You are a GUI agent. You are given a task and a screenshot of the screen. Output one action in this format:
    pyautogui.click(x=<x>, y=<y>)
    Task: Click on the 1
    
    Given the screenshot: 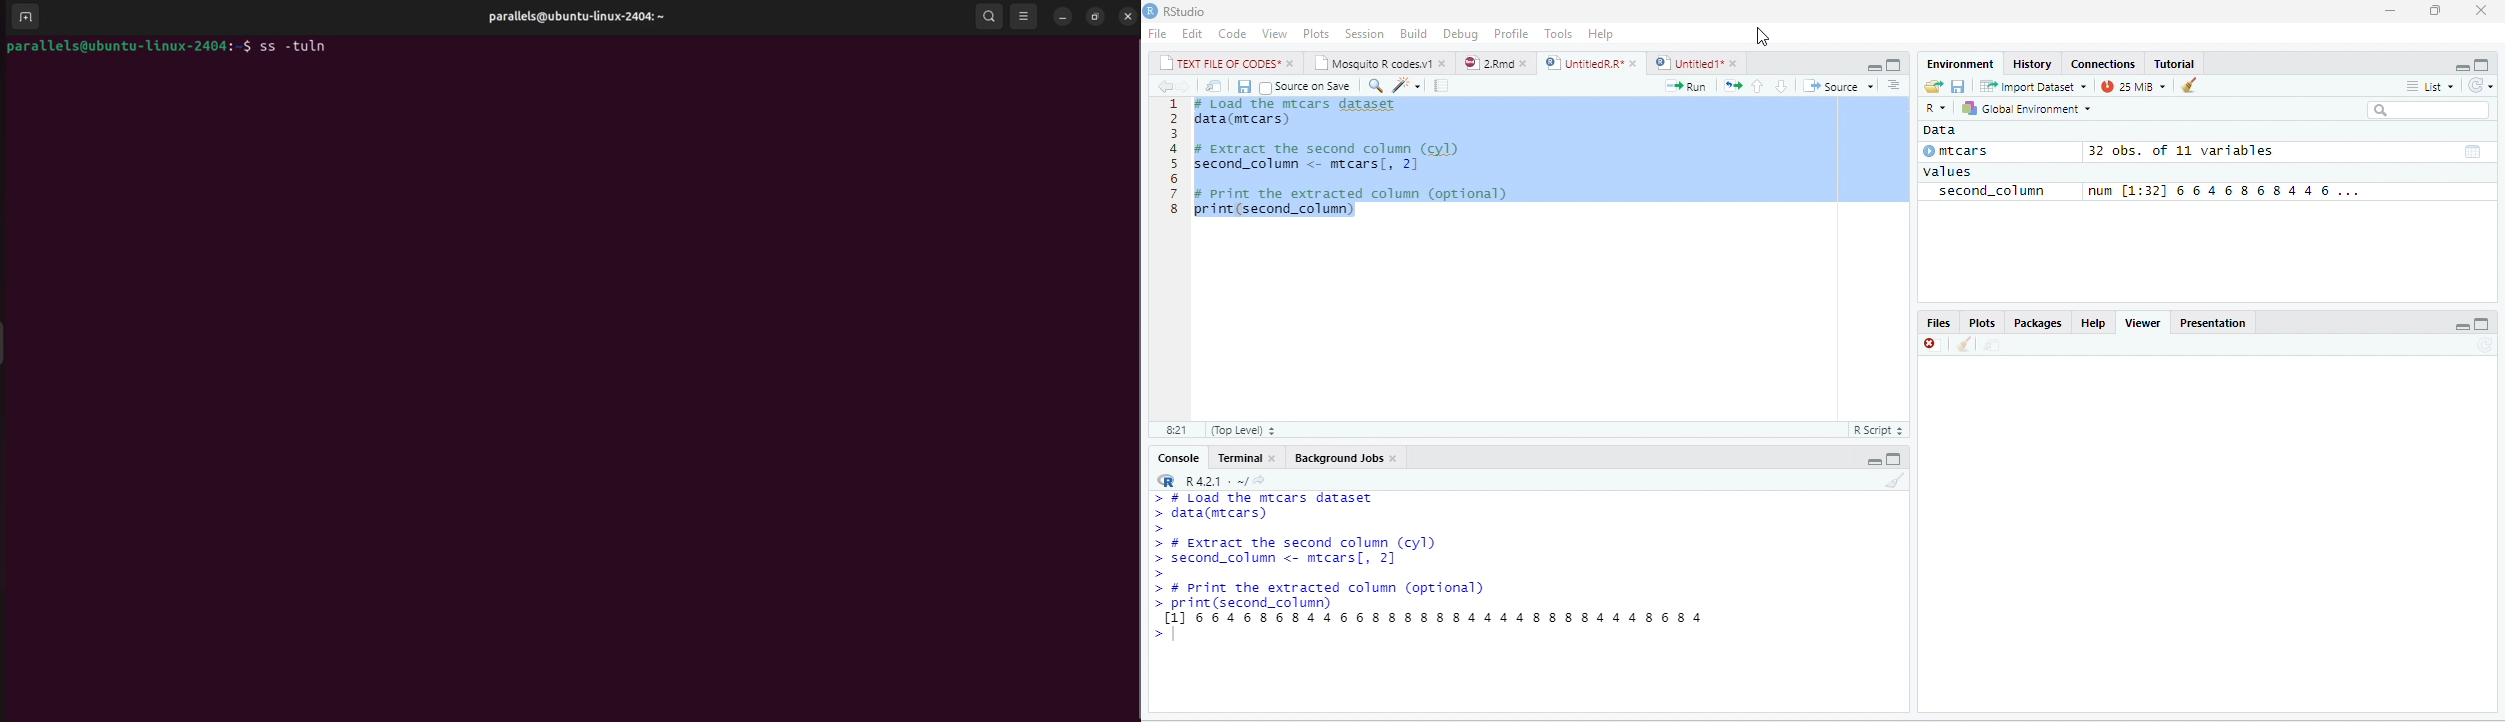 What is the action you would take?
    pyautogui.click(x=1174, y=104)
    